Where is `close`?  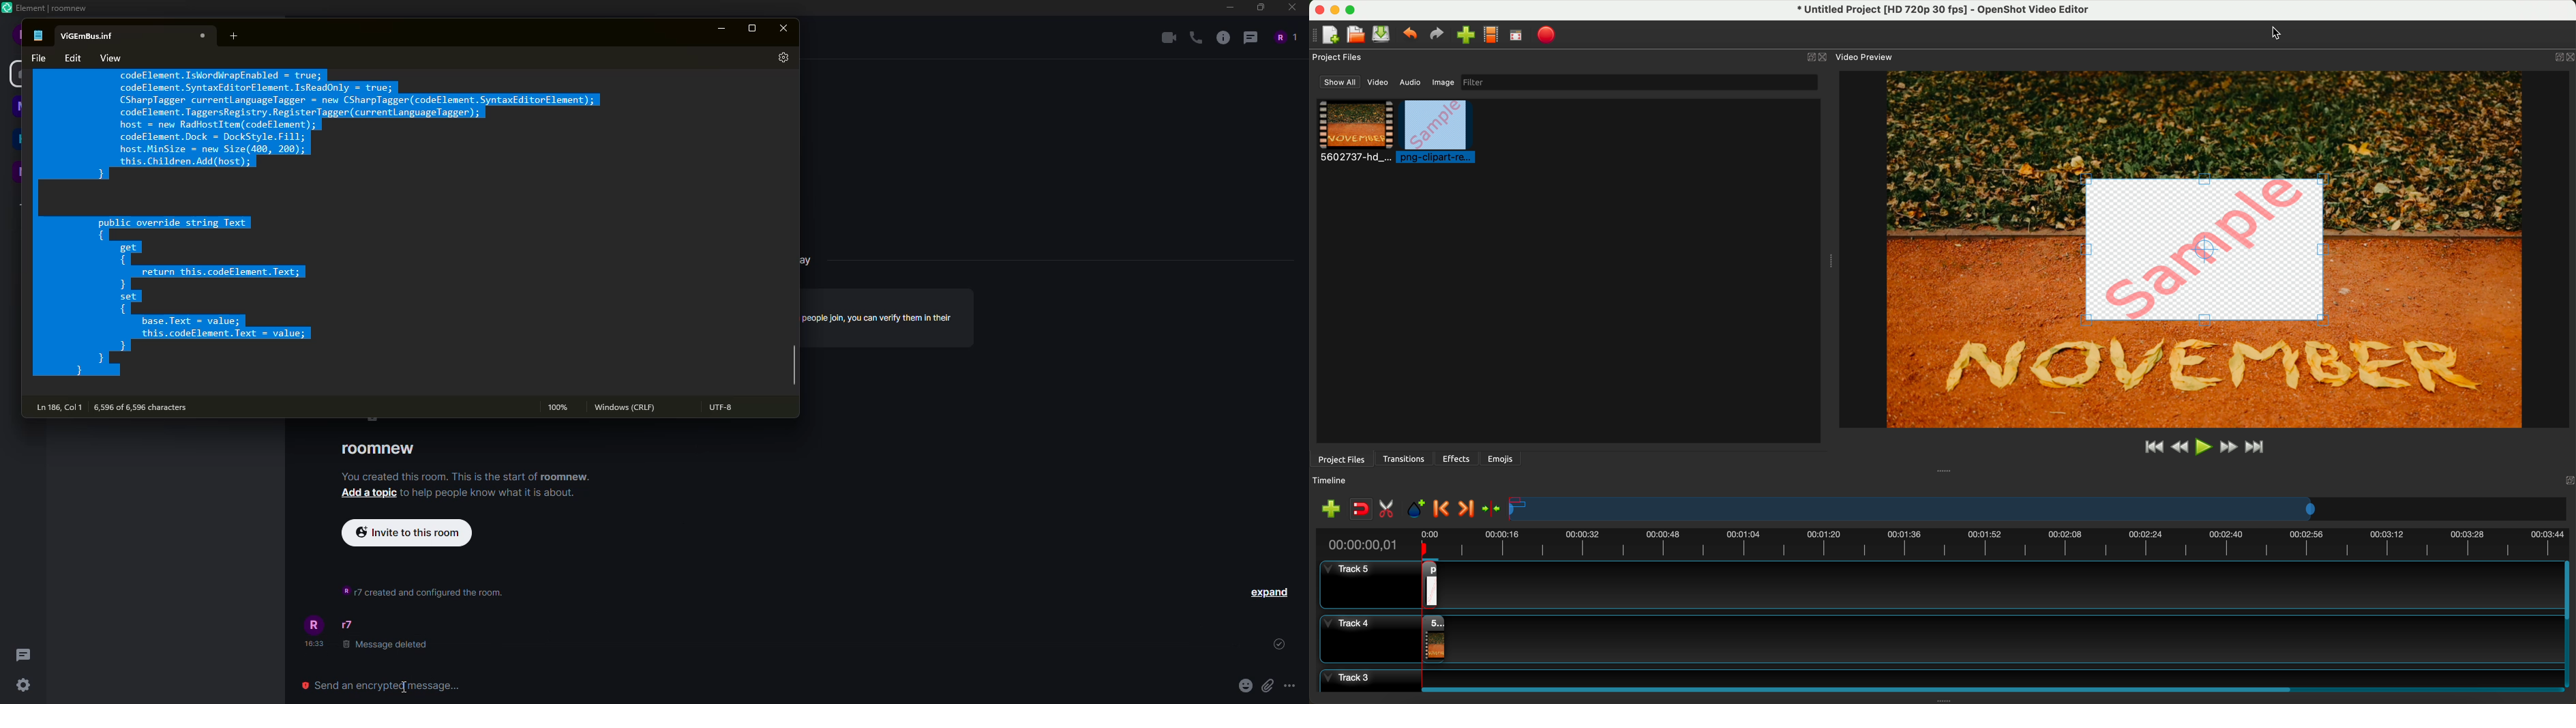
close is located at coordinates (1291, 8).